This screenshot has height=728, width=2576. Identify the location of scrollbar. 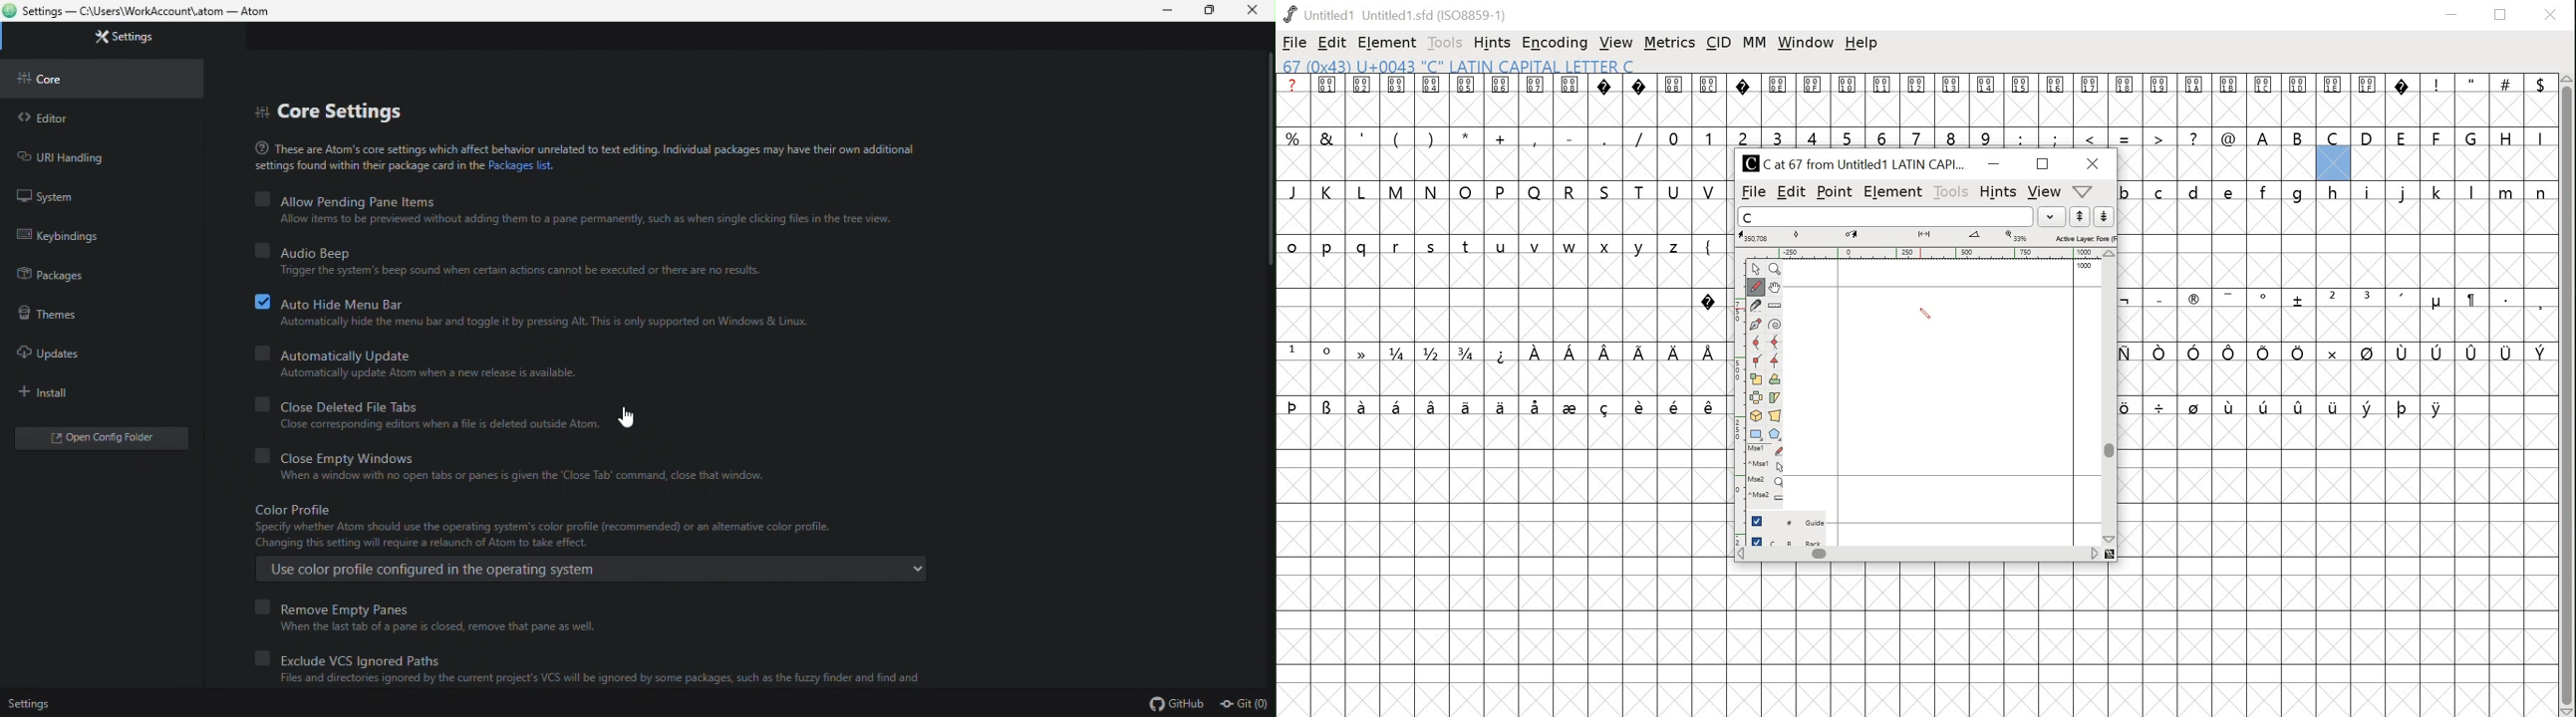
(1918, 556).